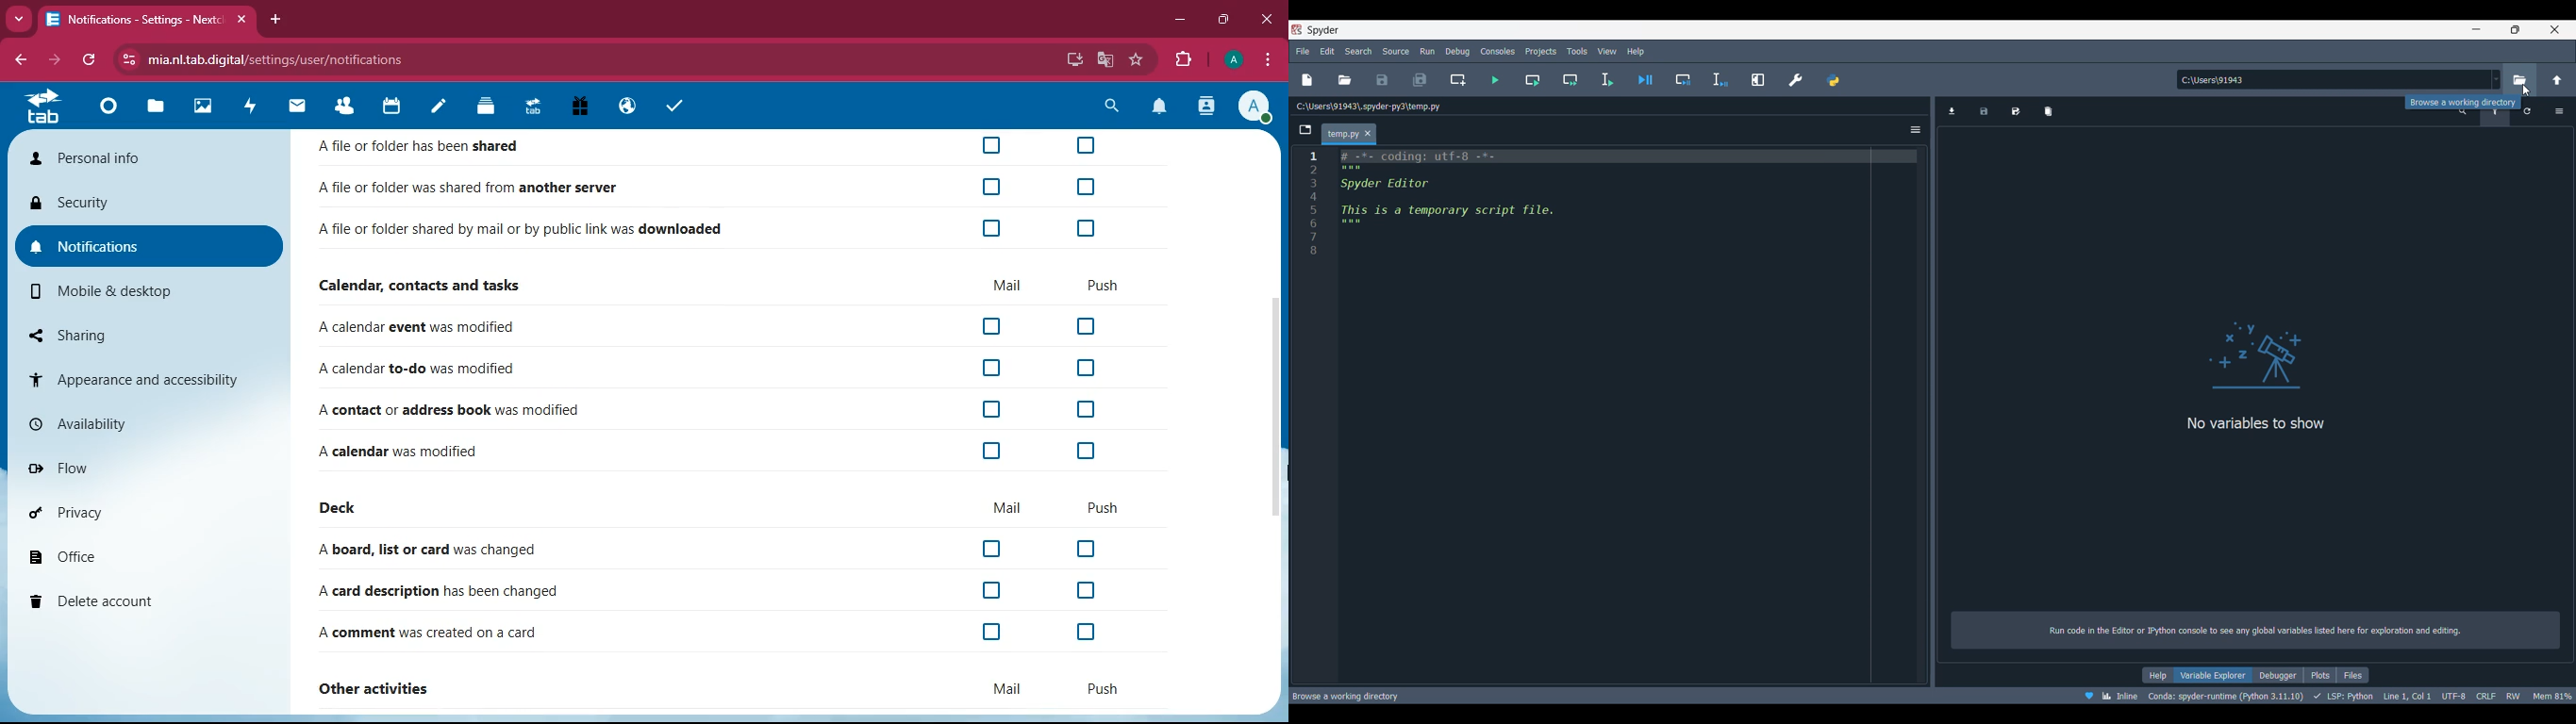  What do you see at coordinates (1280, 470) in the screenshot?
I see `cursor` at bounding box center [1280, 470].